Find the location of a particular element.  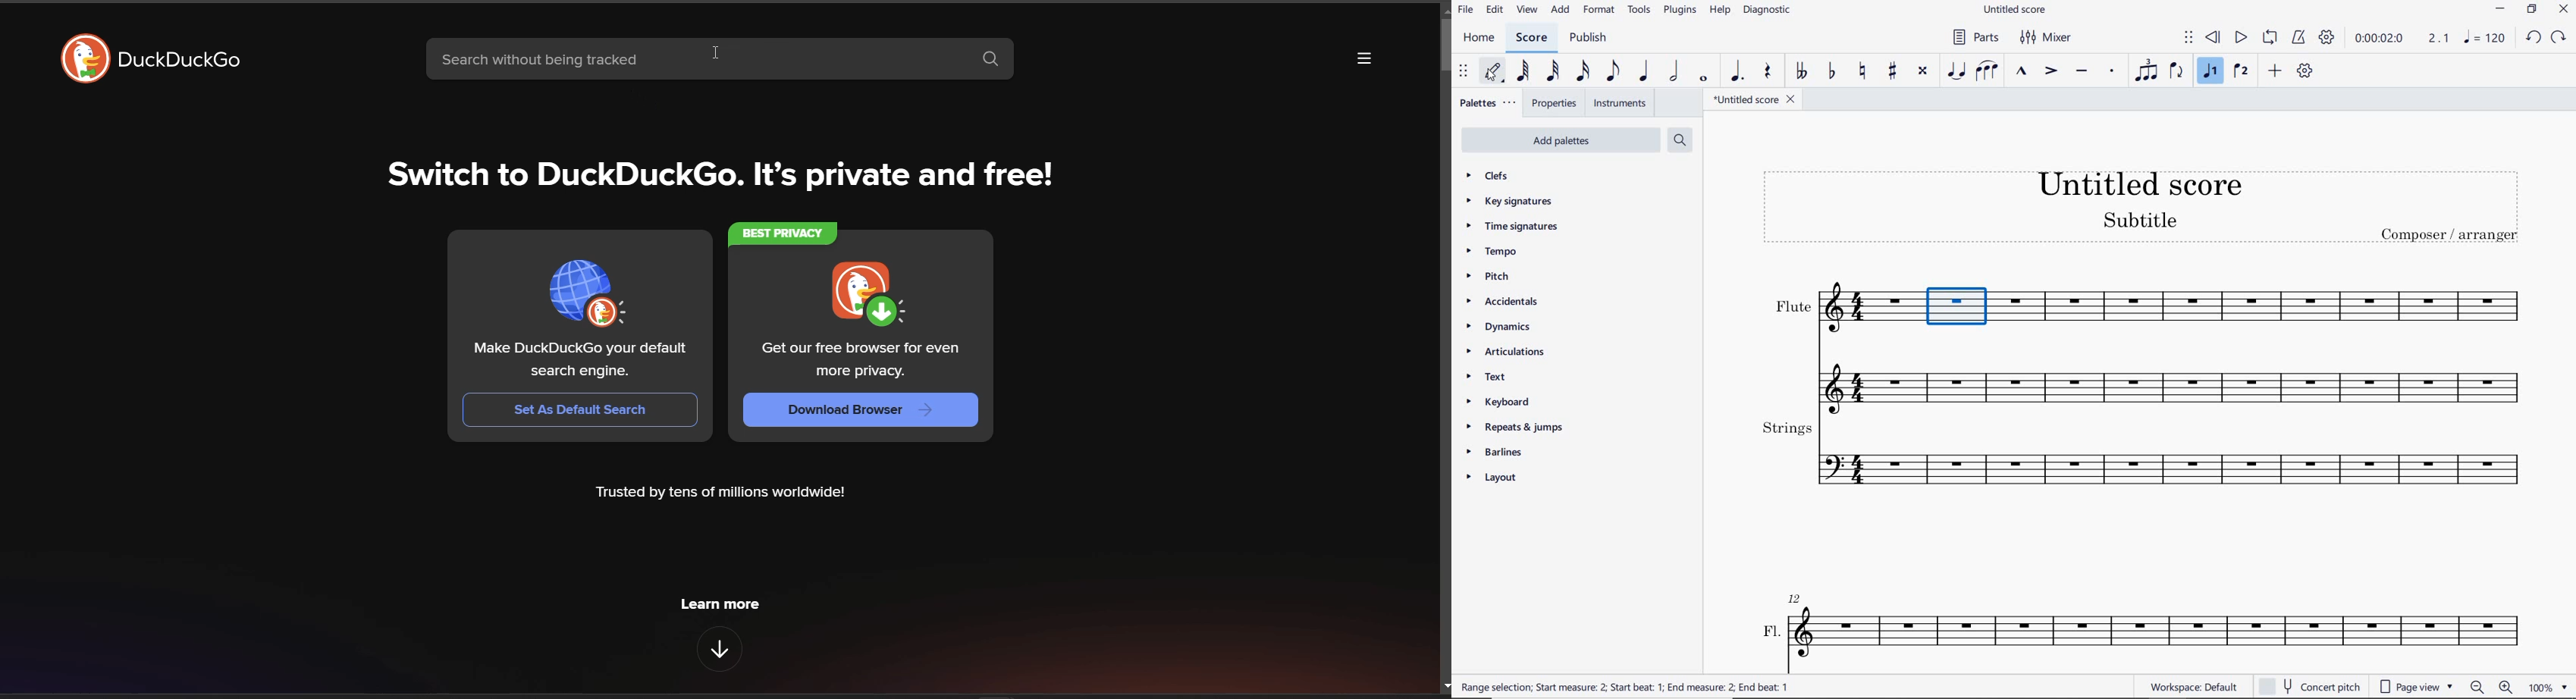

PLAY is located at coordinates (2238, 37).